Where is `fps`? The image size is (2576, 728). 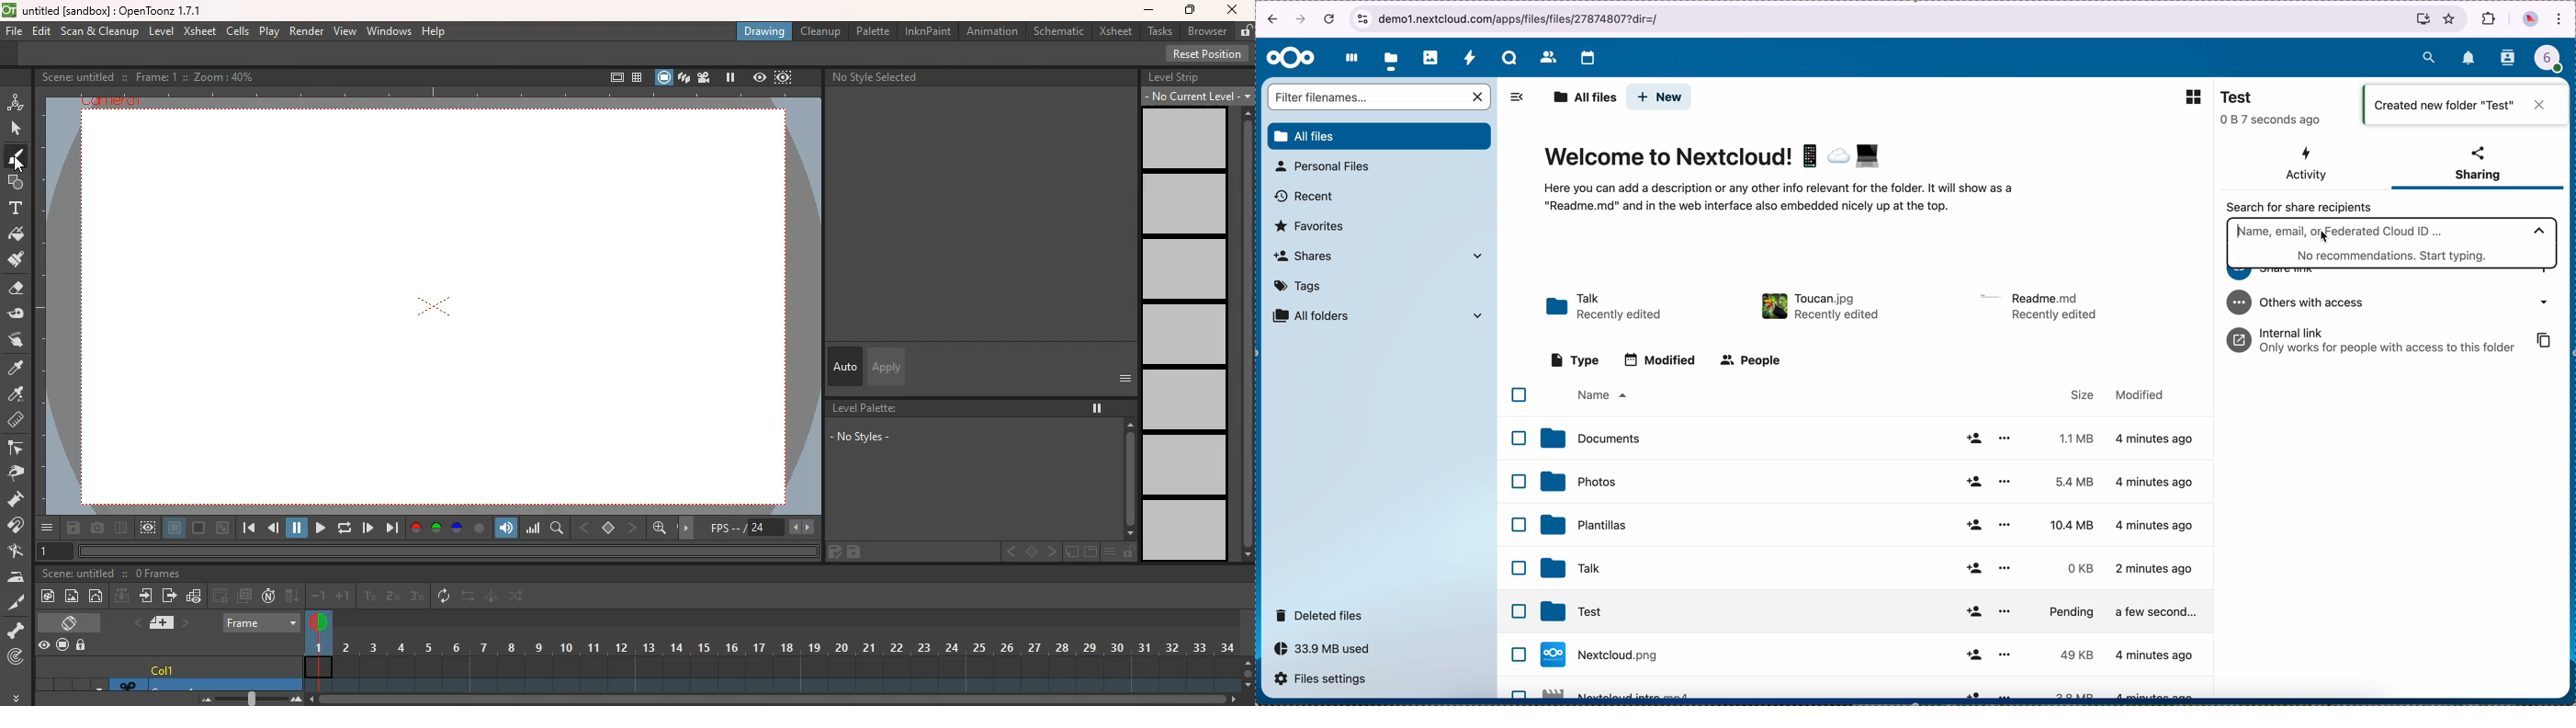 fps is located at coordinates (760, 528).